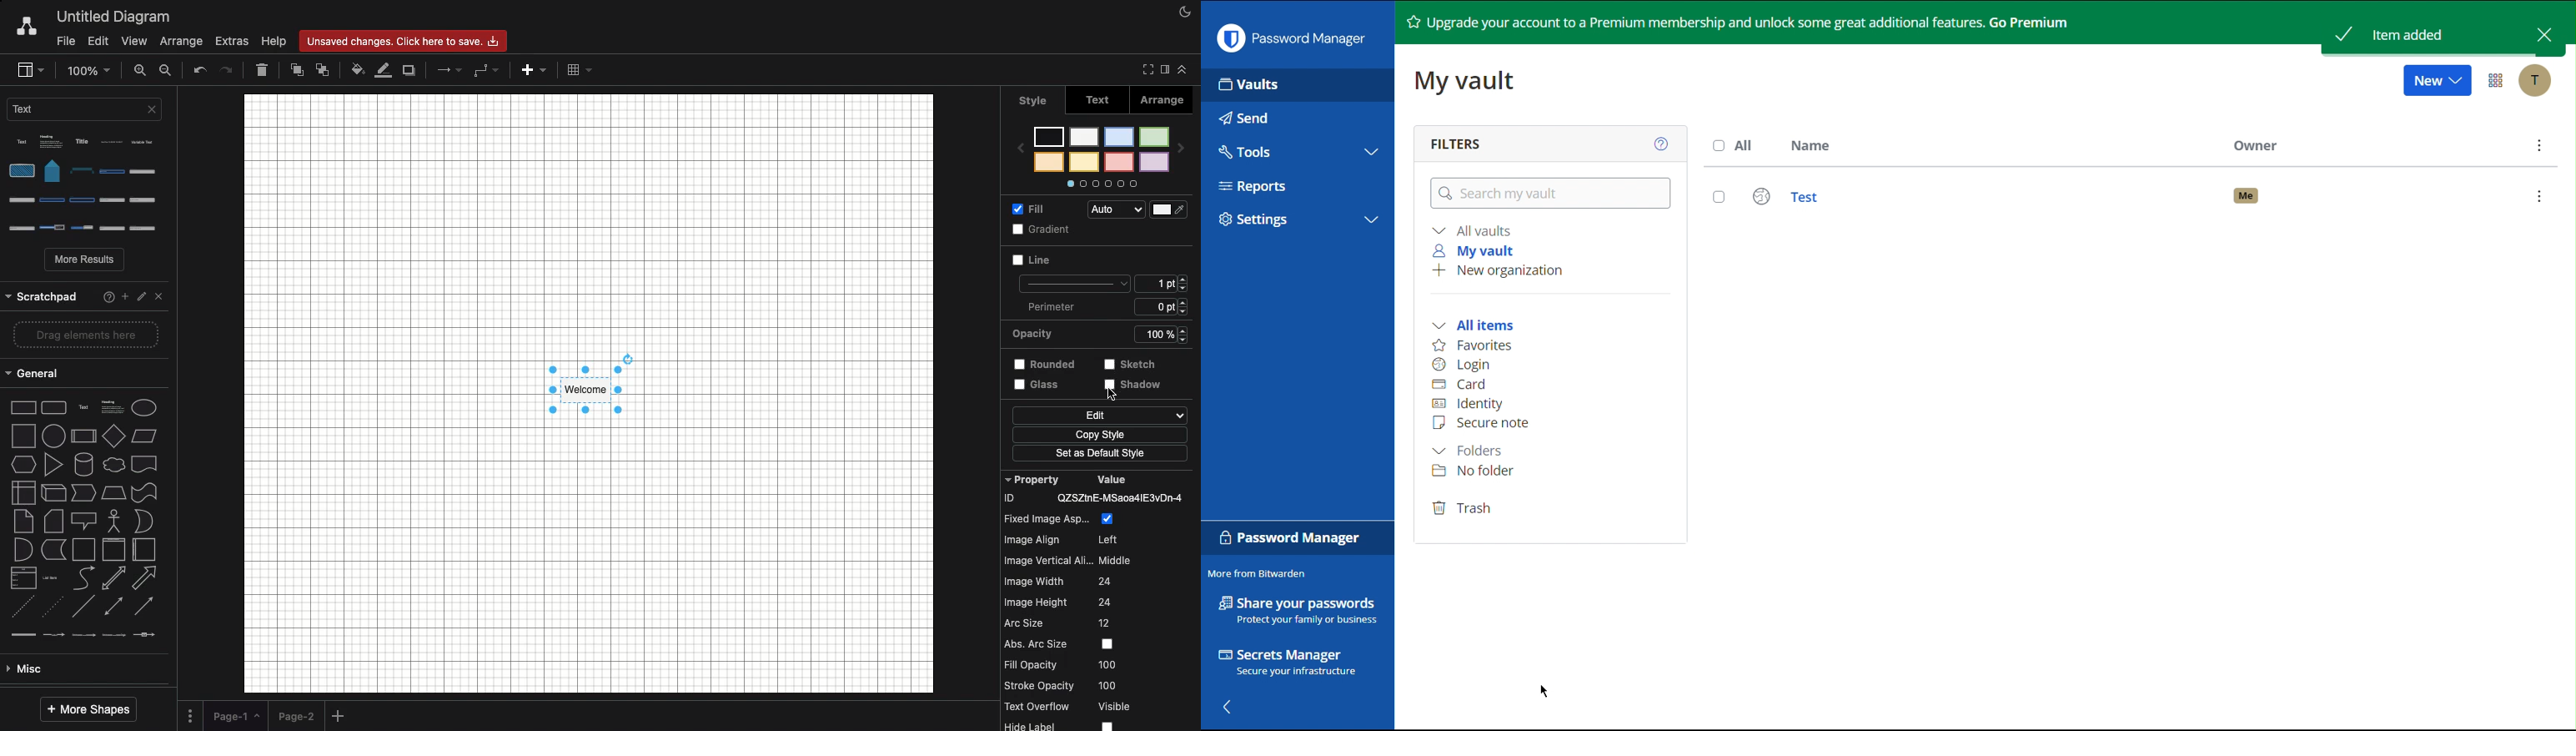 This screenshot has width=2576, height=756. I want to click on style, so click(1033, 99).